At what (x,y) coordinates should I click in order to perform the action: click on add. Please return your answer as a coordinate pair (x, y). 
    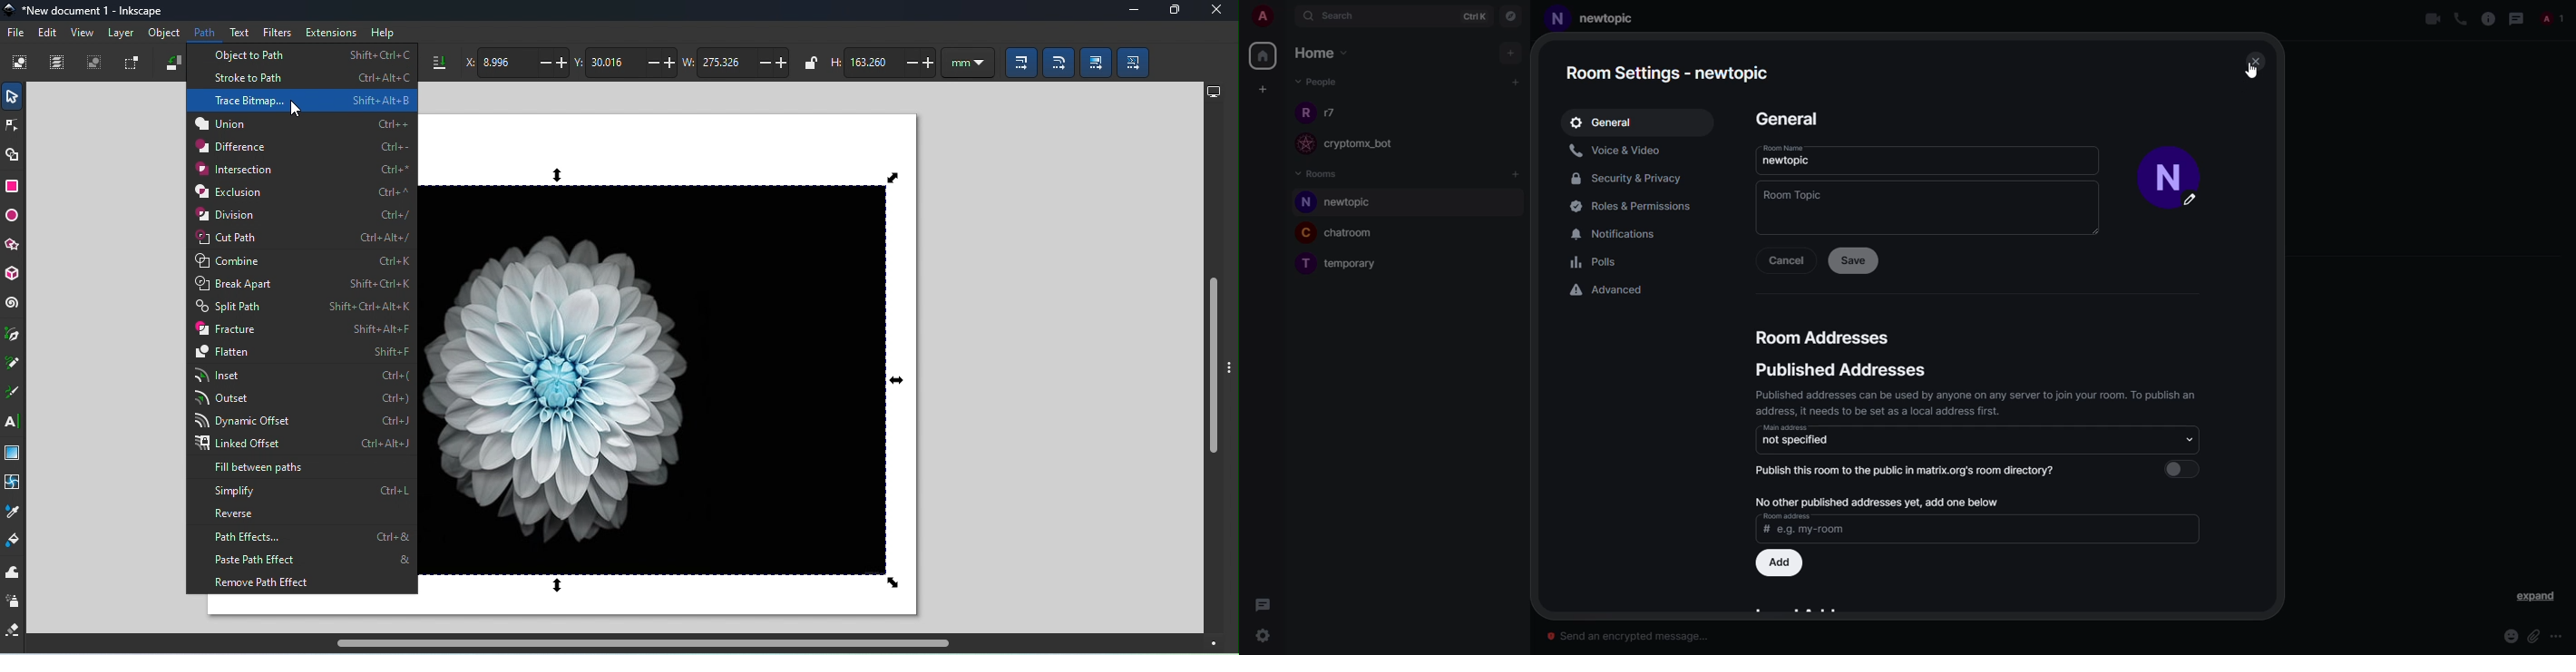
    Looking at the image, I should click on (1782, 562).